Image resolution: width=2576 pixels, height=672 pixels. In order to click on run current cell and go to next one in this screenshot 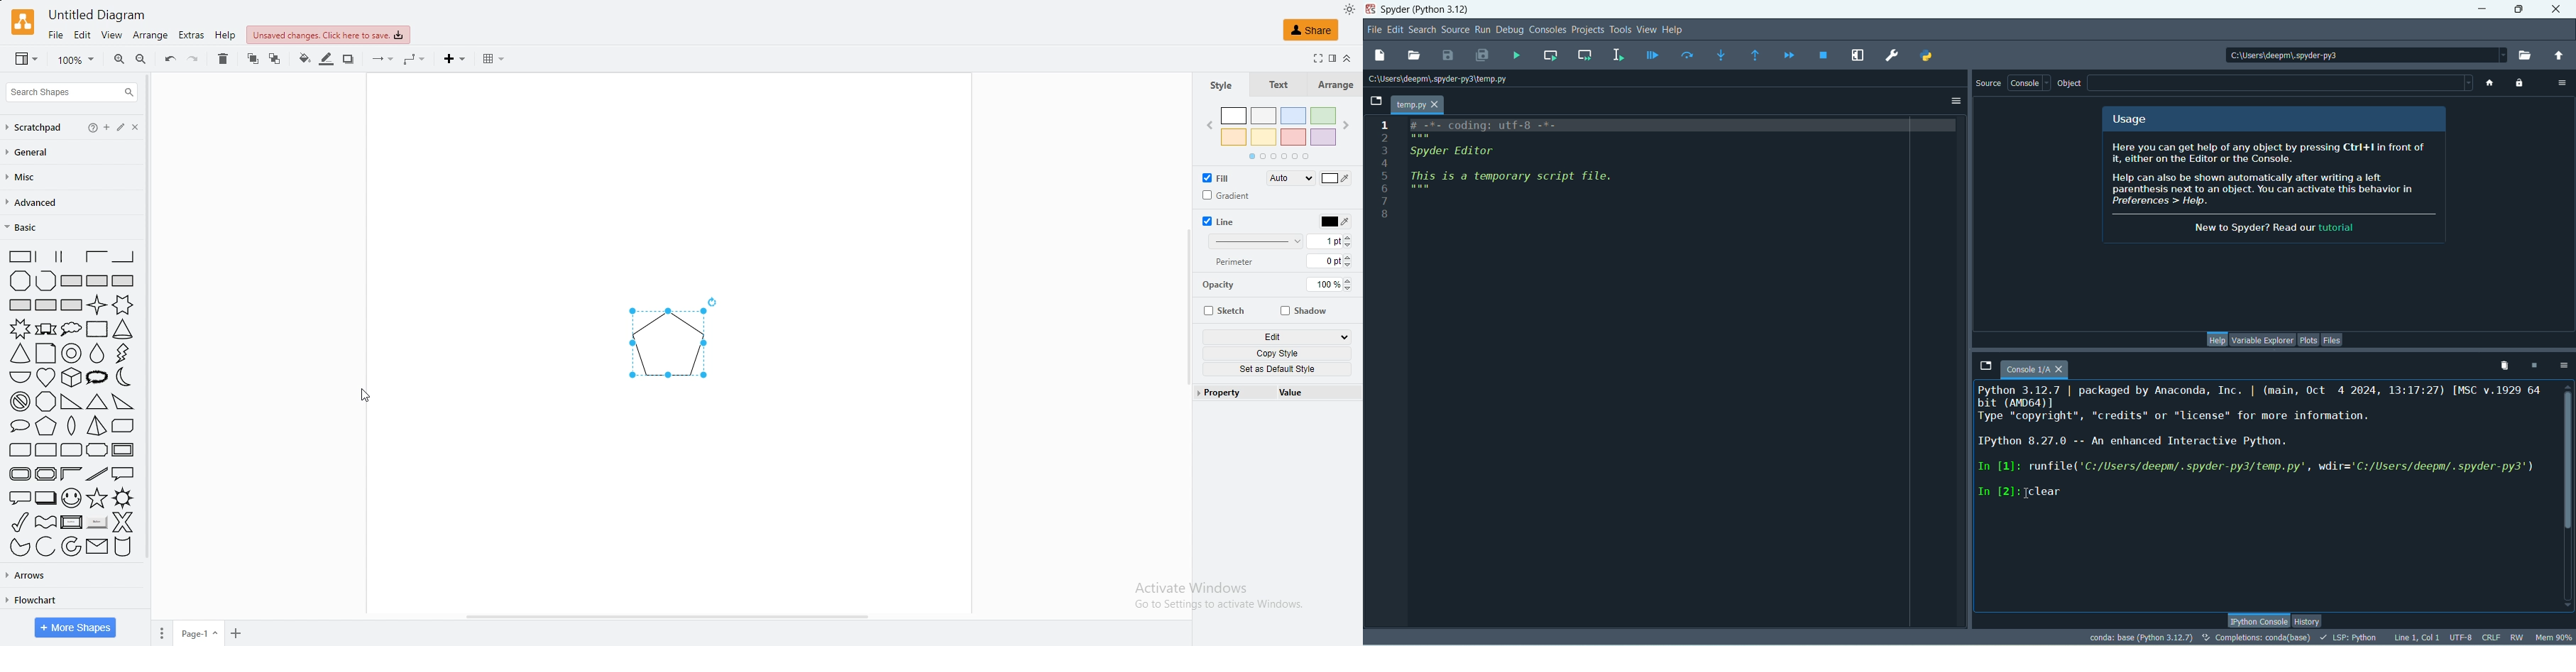, I will do `click(1585, 56)`.